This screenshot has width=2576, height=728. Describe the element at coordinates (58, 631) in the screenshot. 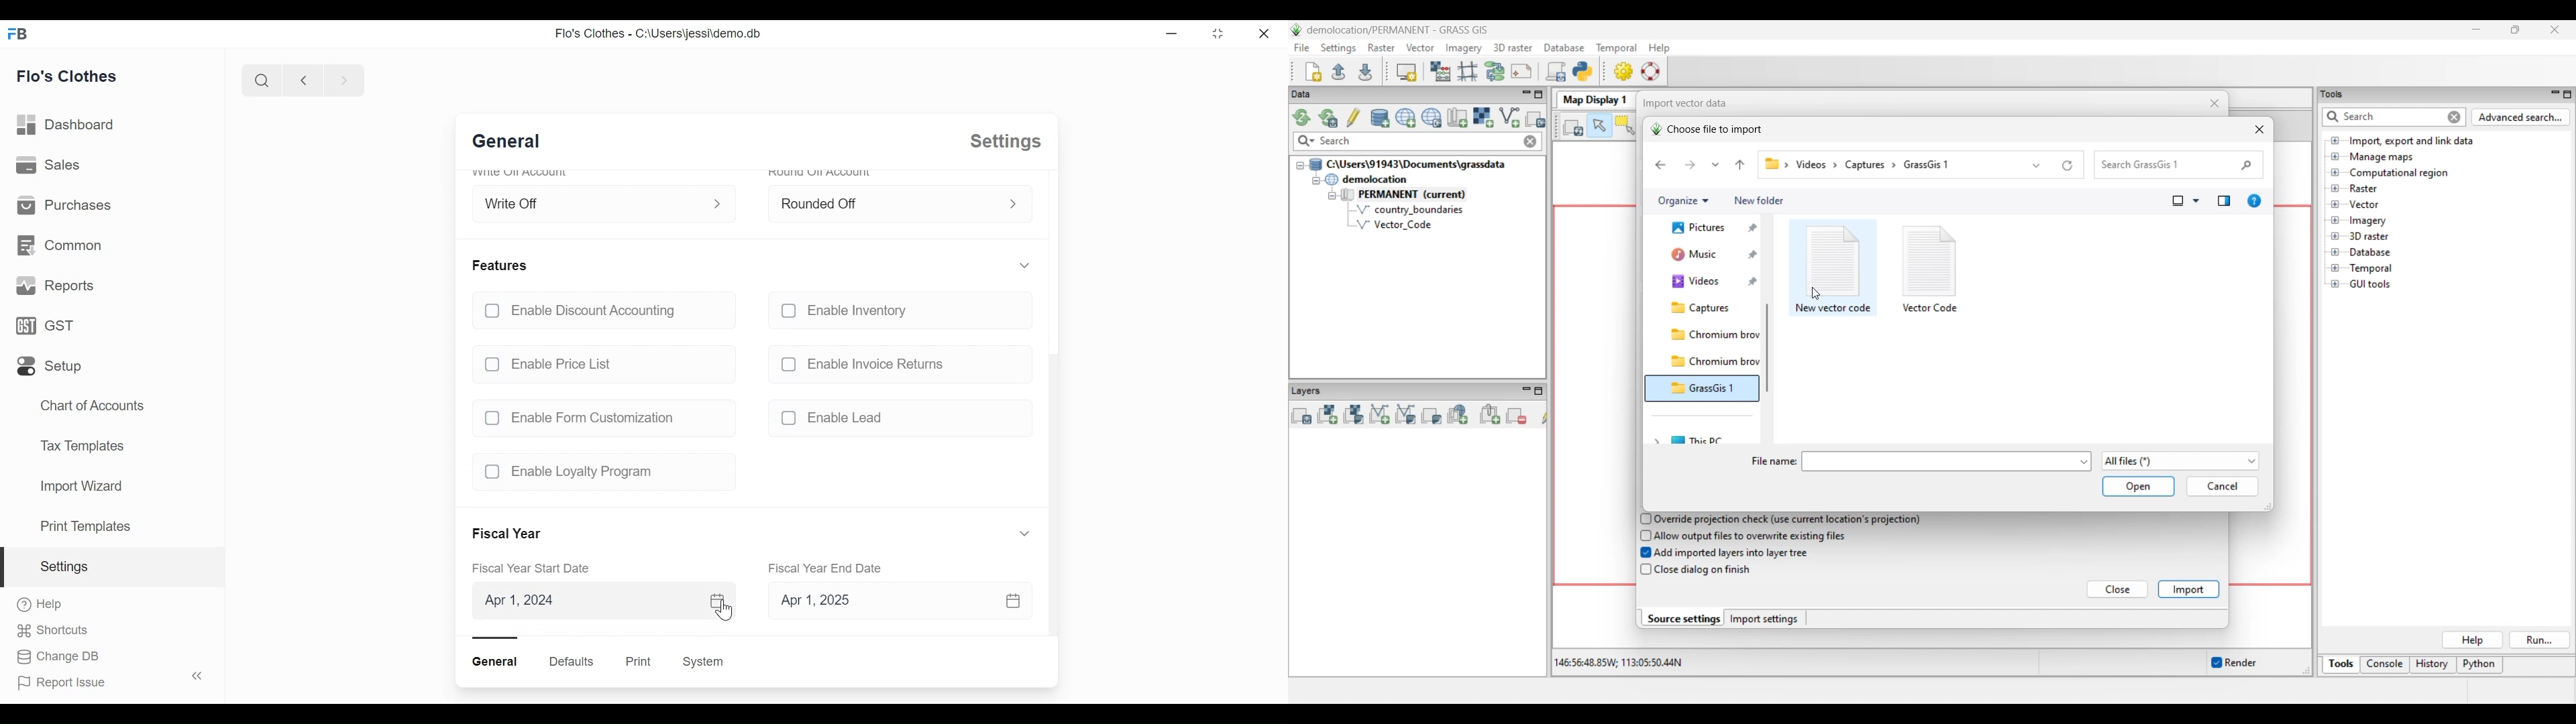

I see `Shortcuts` at that location.